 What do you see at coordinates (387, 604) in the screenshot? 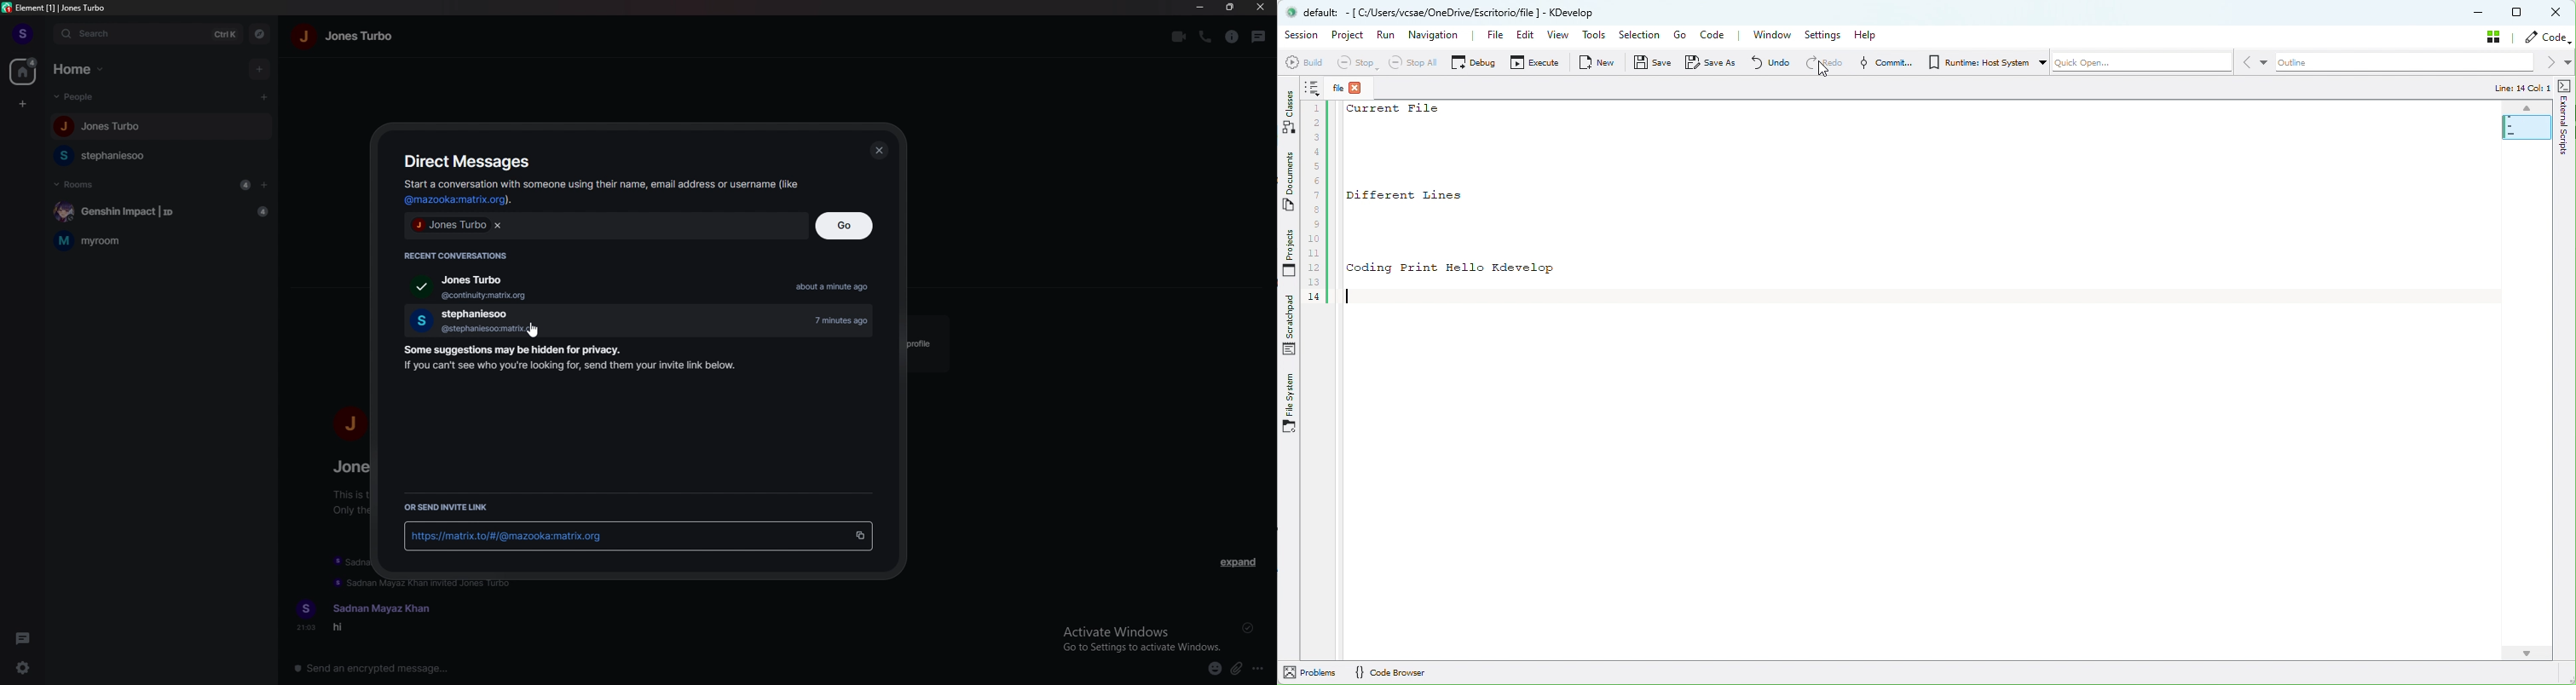
I see `Sadnan Mayaz Khan` at bounding box center [387, 604].